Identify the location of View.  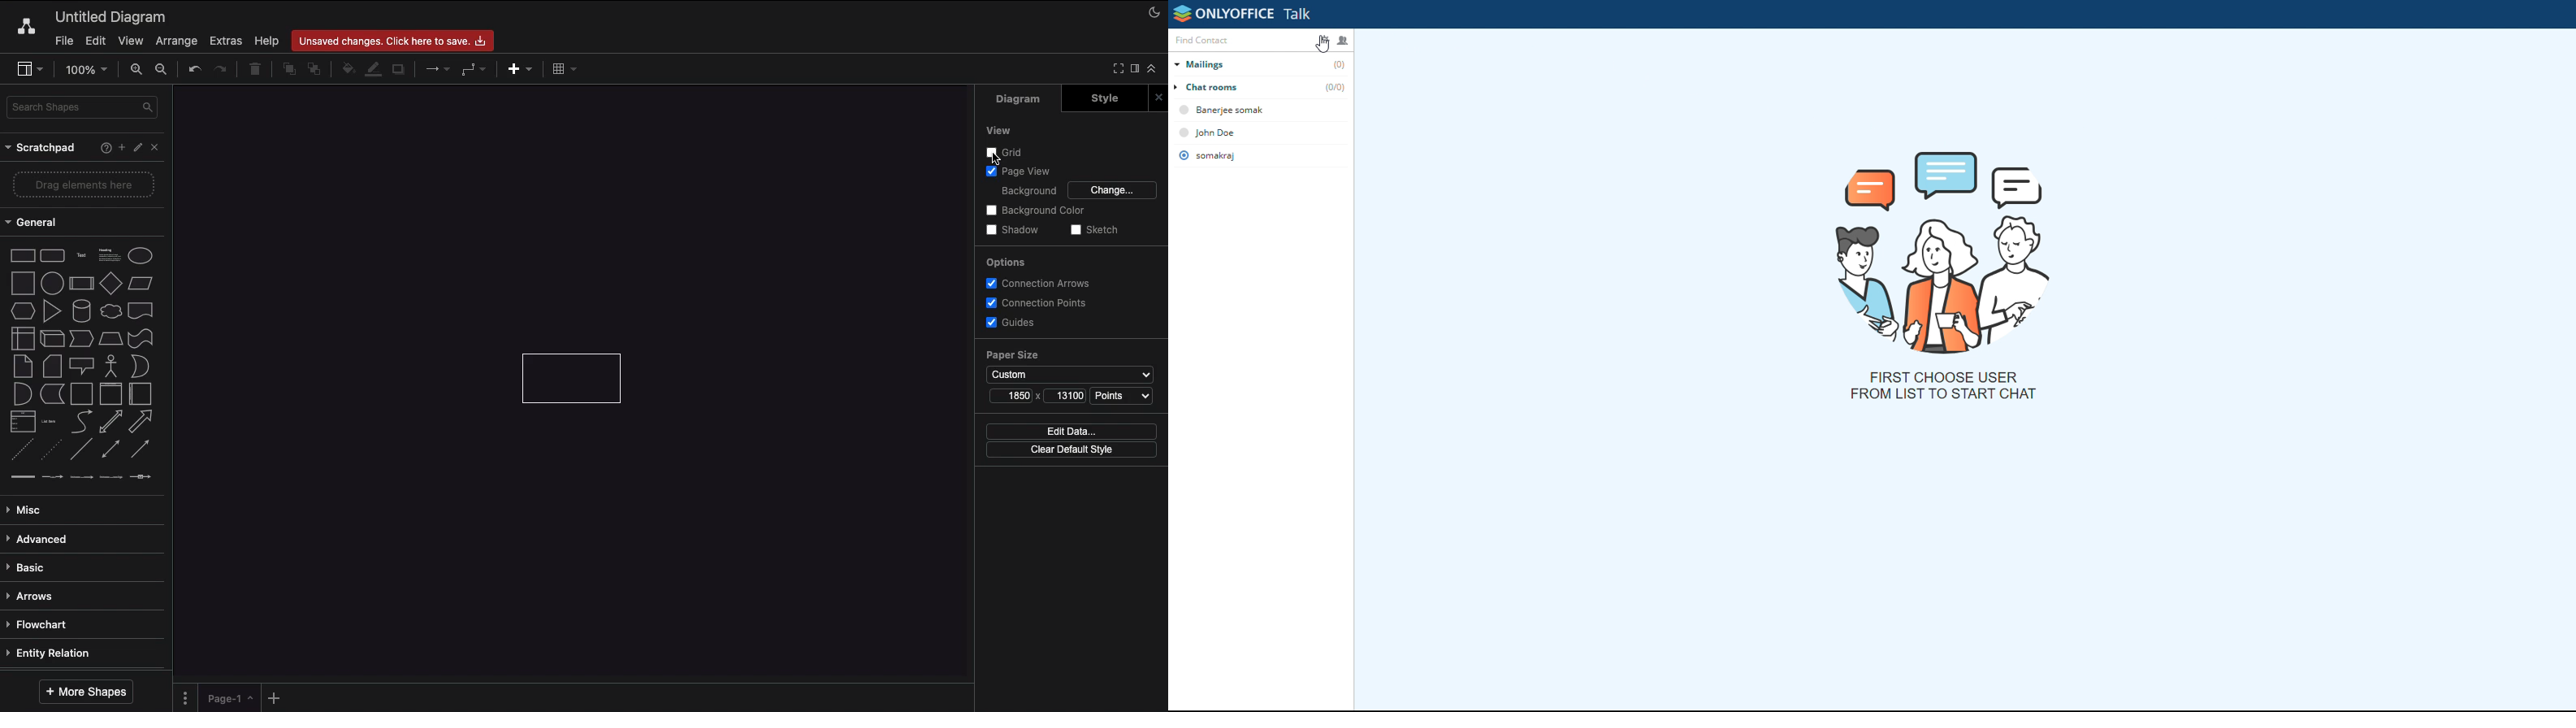
(133, 41).